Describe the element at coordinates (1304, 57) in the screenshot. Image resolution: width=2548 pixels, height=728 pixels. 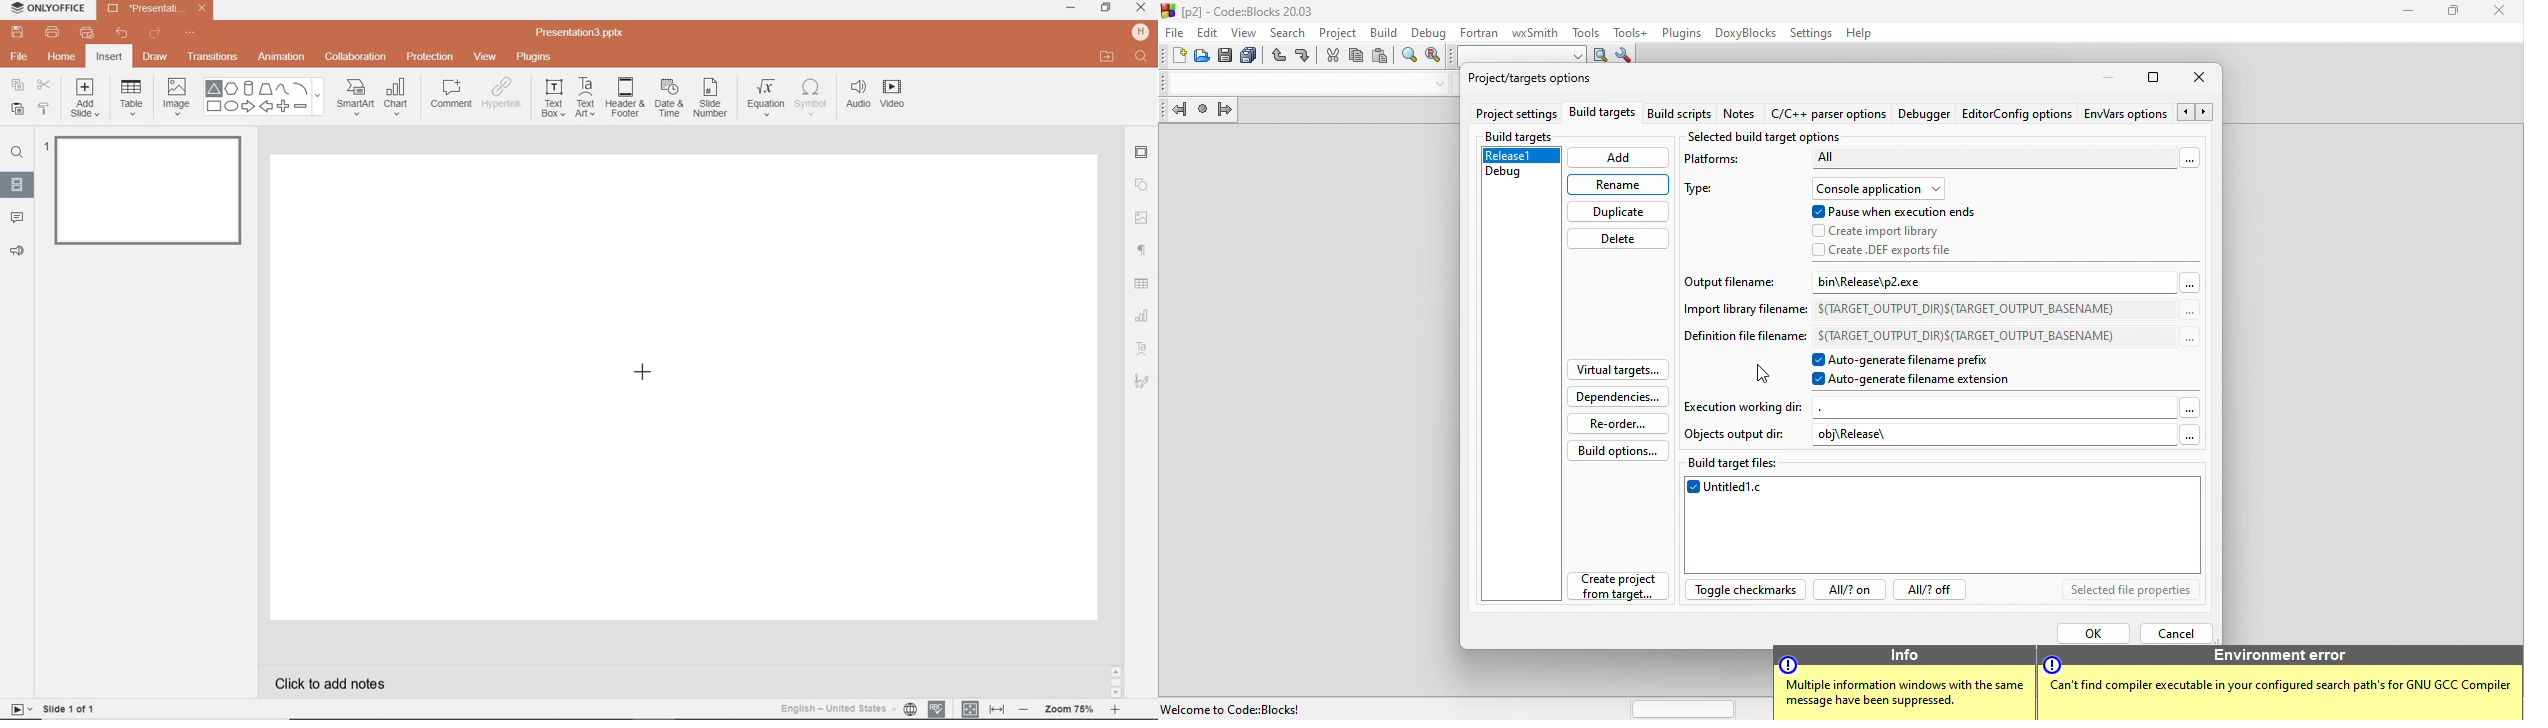
I see `redo` at that location.